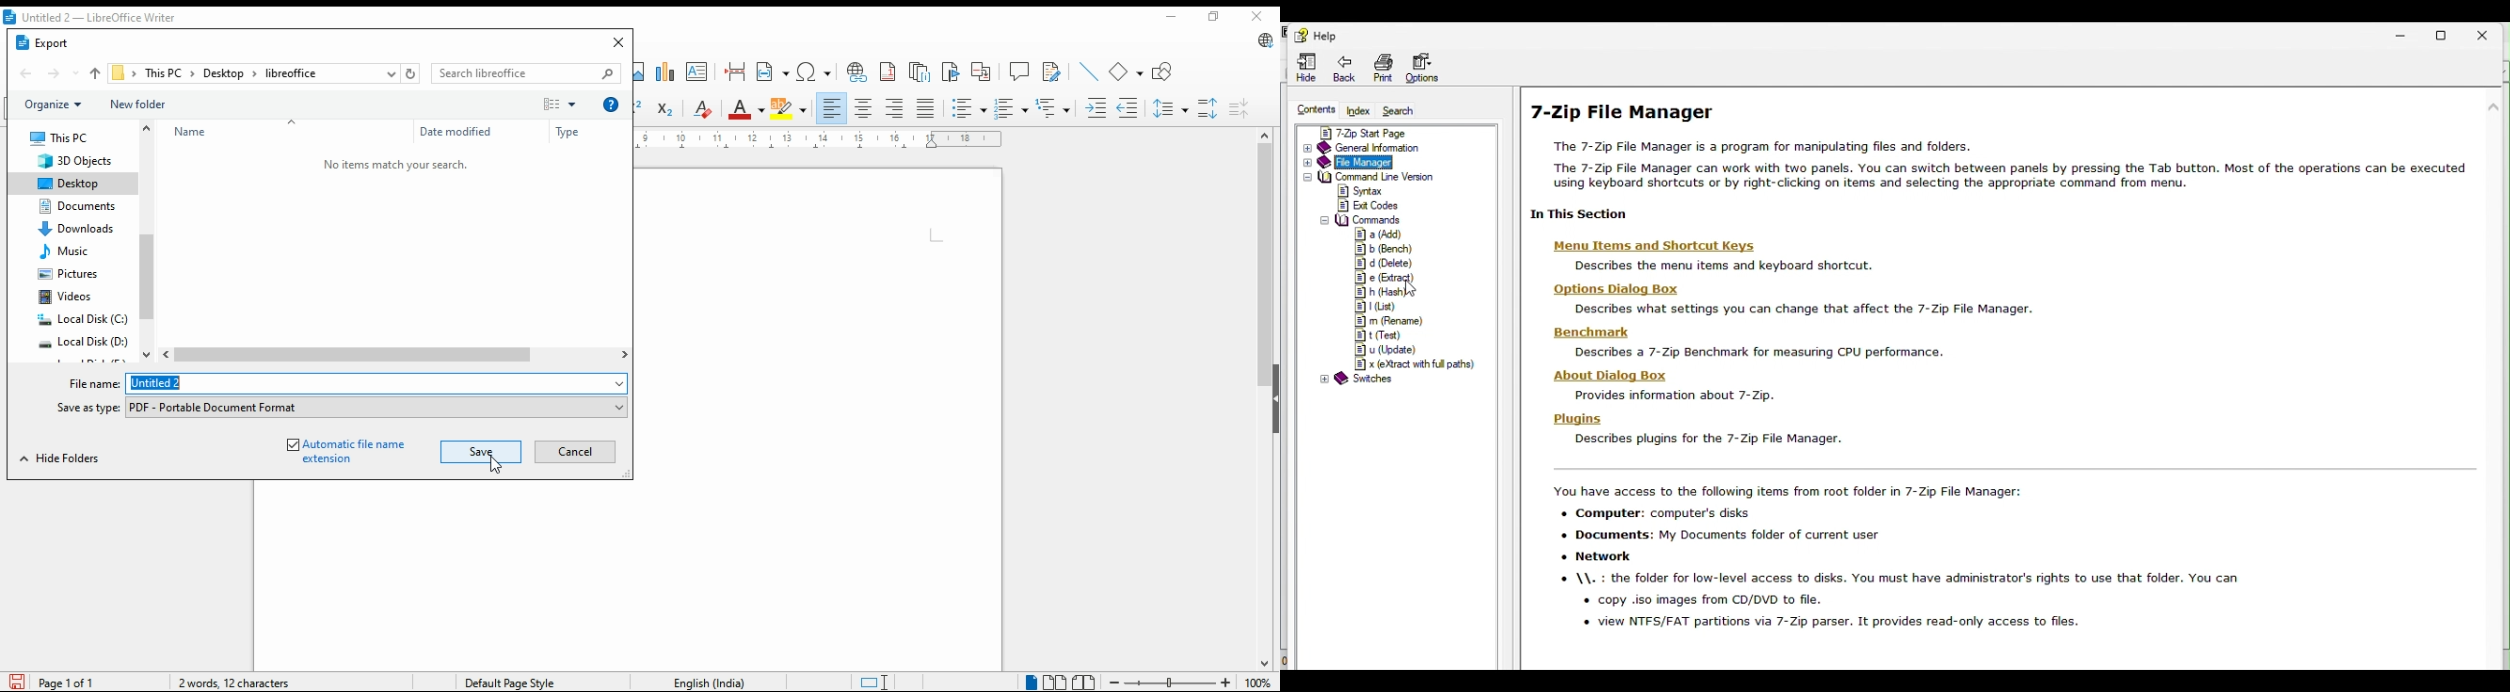 The width and height of the screenshot is (2520, 700). Describe the element at coordinates (80, 231) in the screenshot. I see `downloads` at that location.